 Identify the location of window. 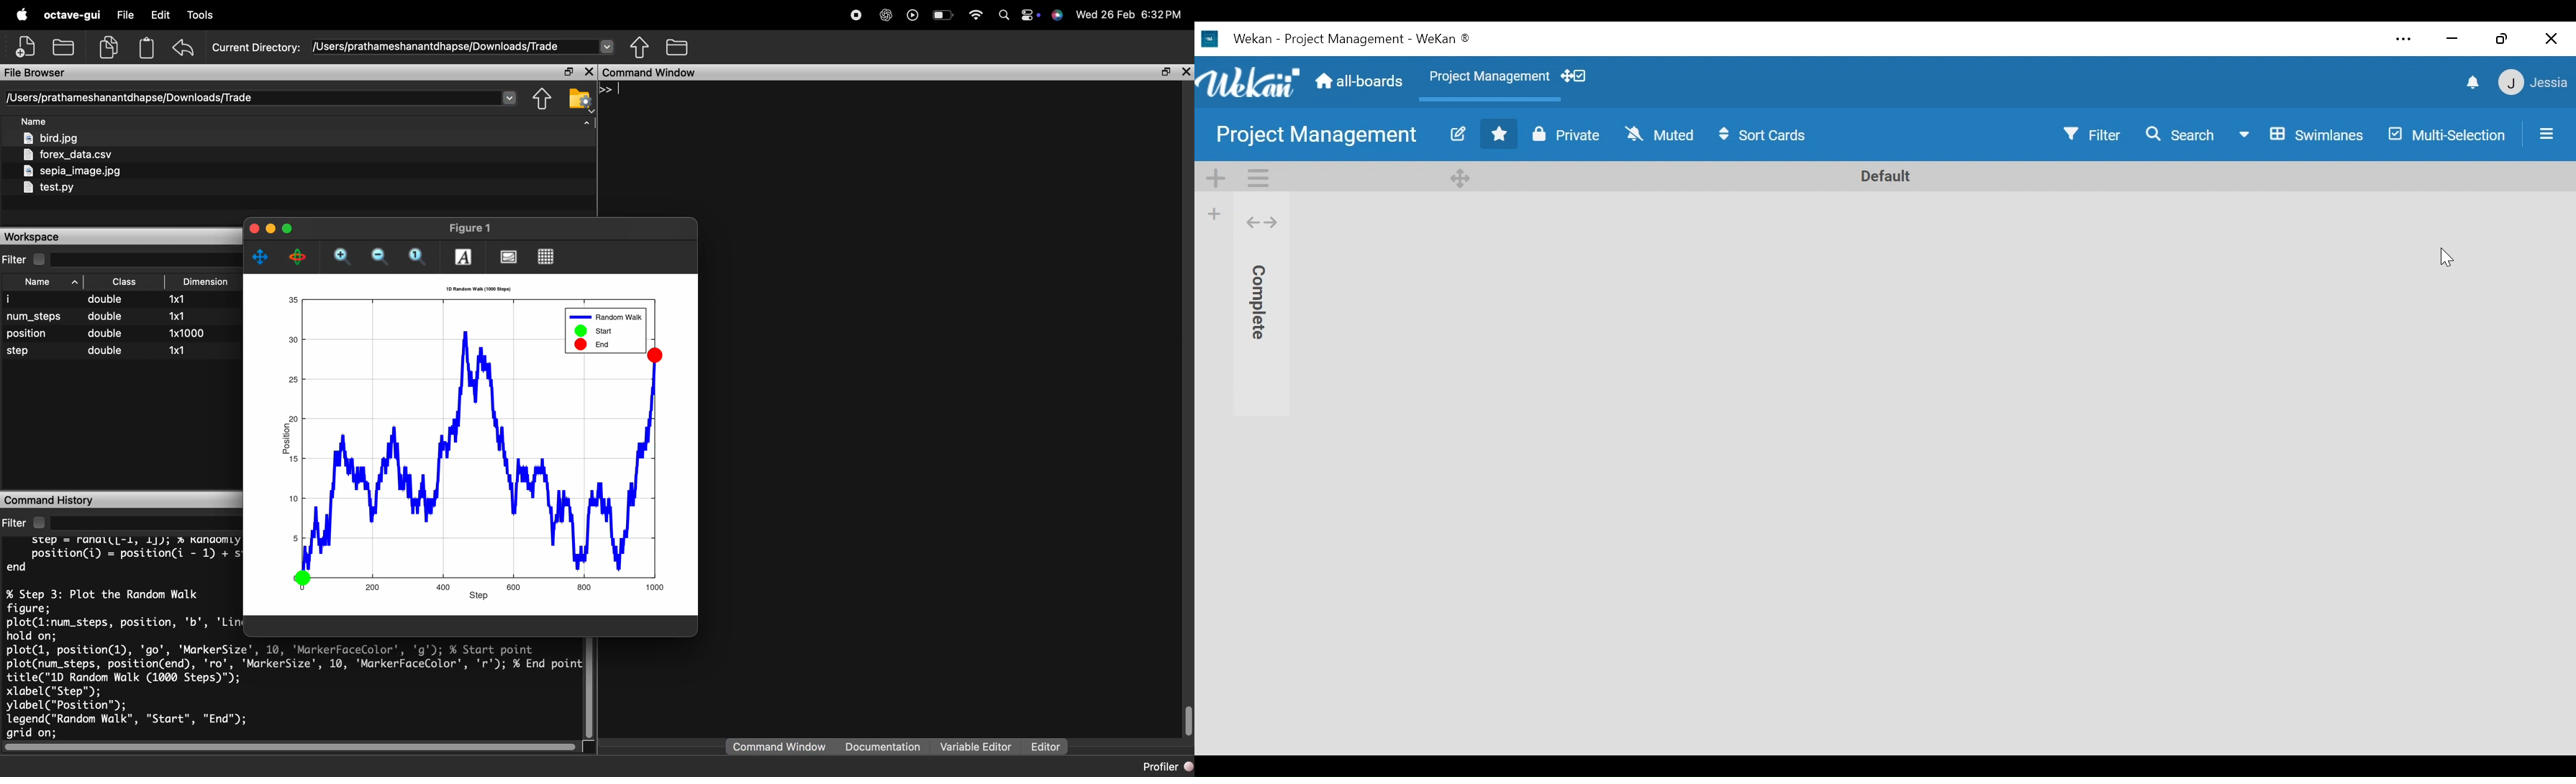
(299, 15).